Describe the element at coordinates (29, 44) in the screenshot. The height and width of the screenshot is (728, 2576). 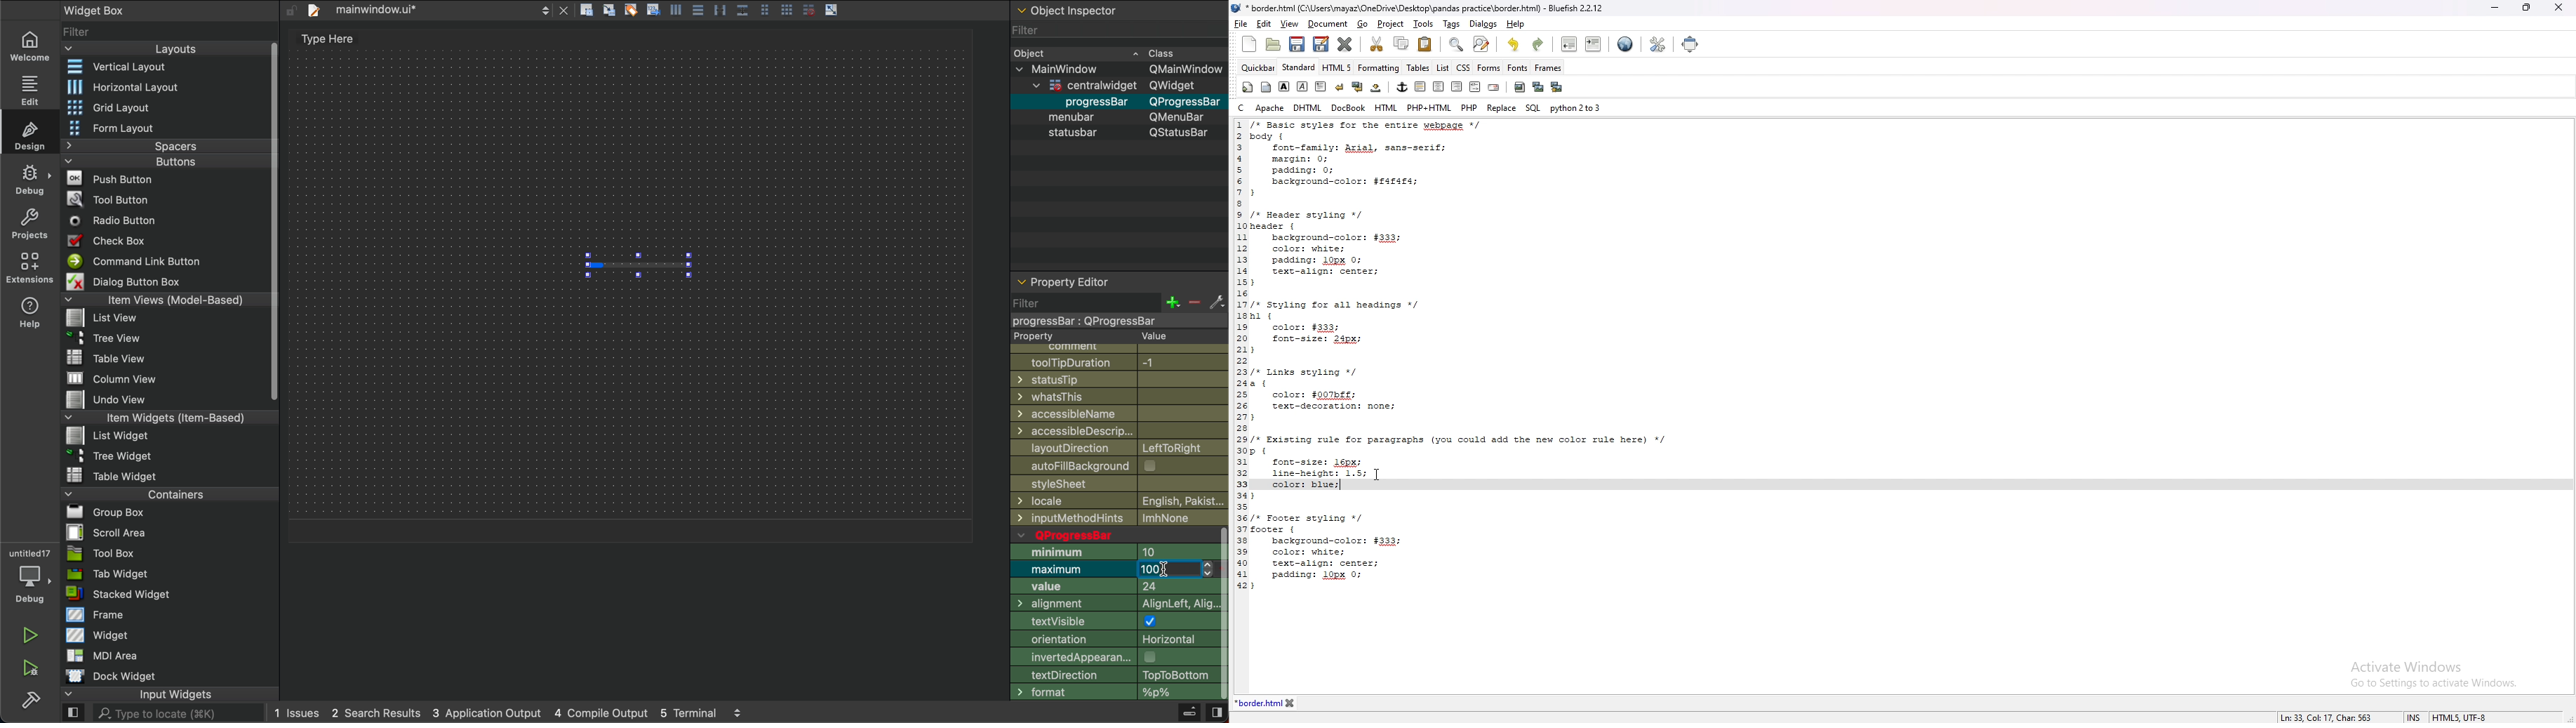
I see `welcome` at that location.